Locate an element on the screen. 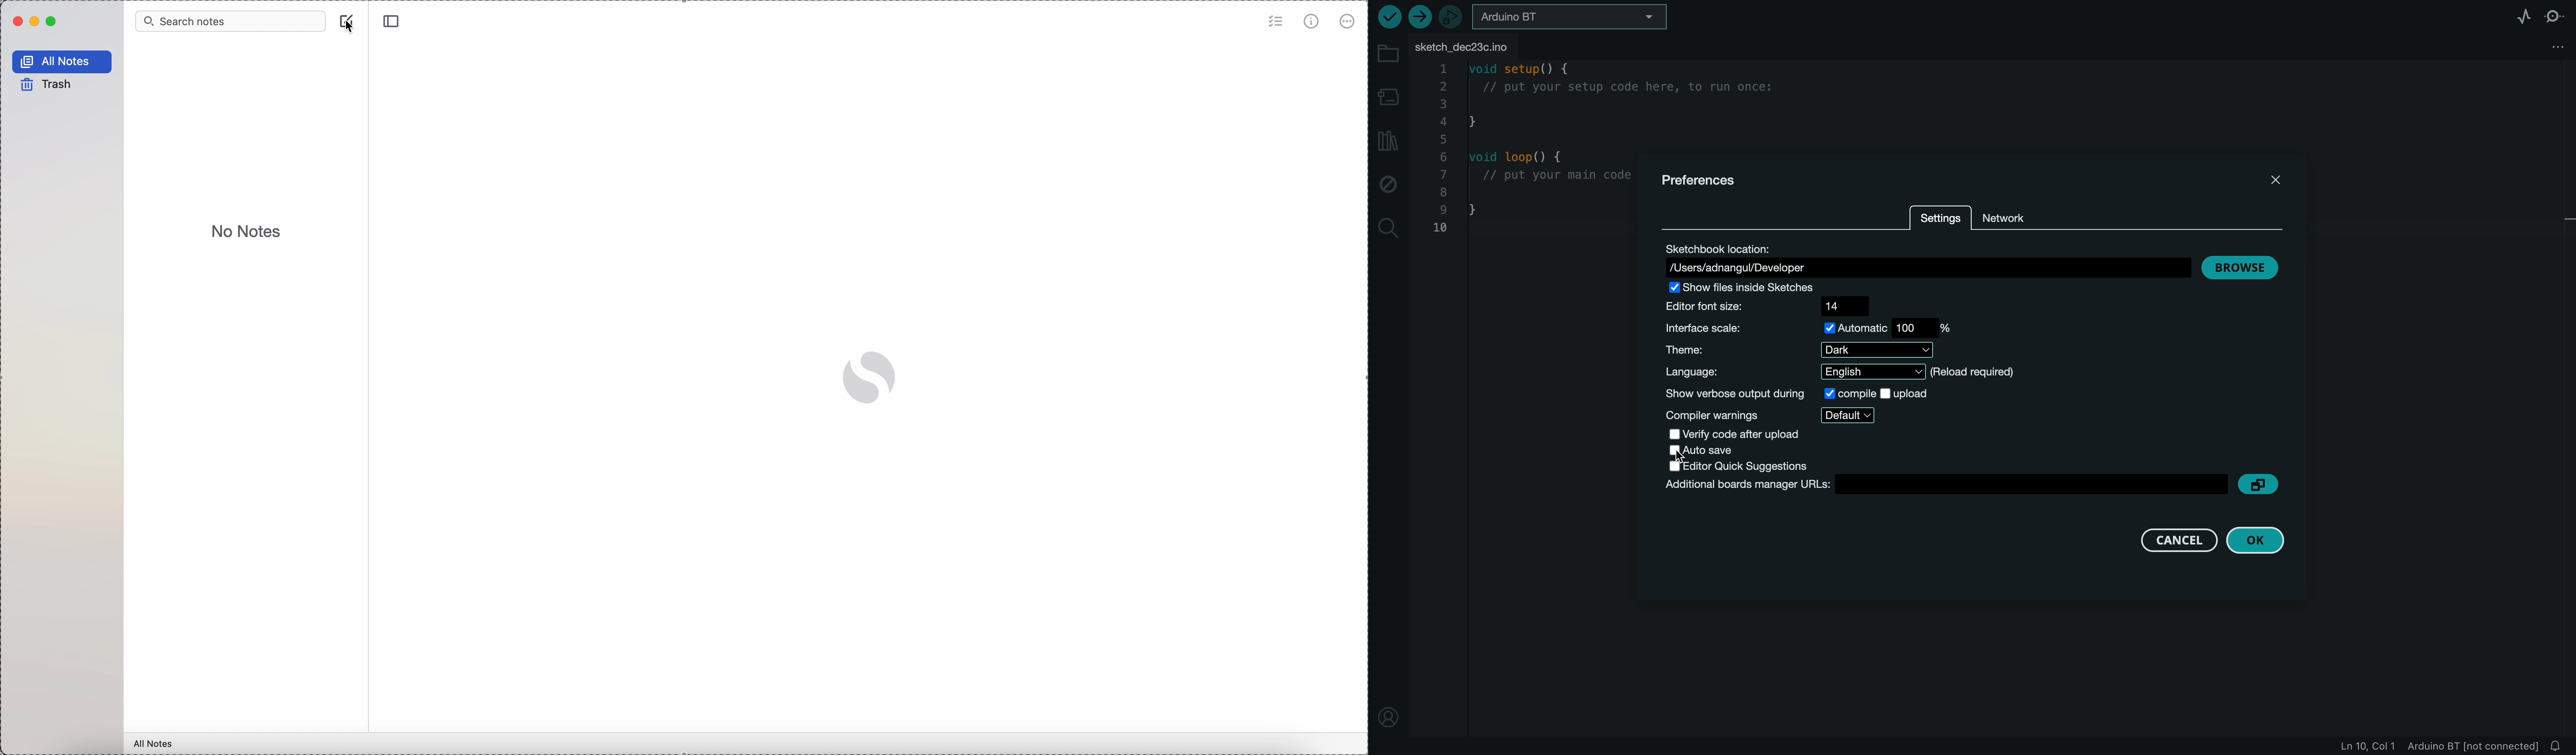  scale is located at coordinates (1811, 327).